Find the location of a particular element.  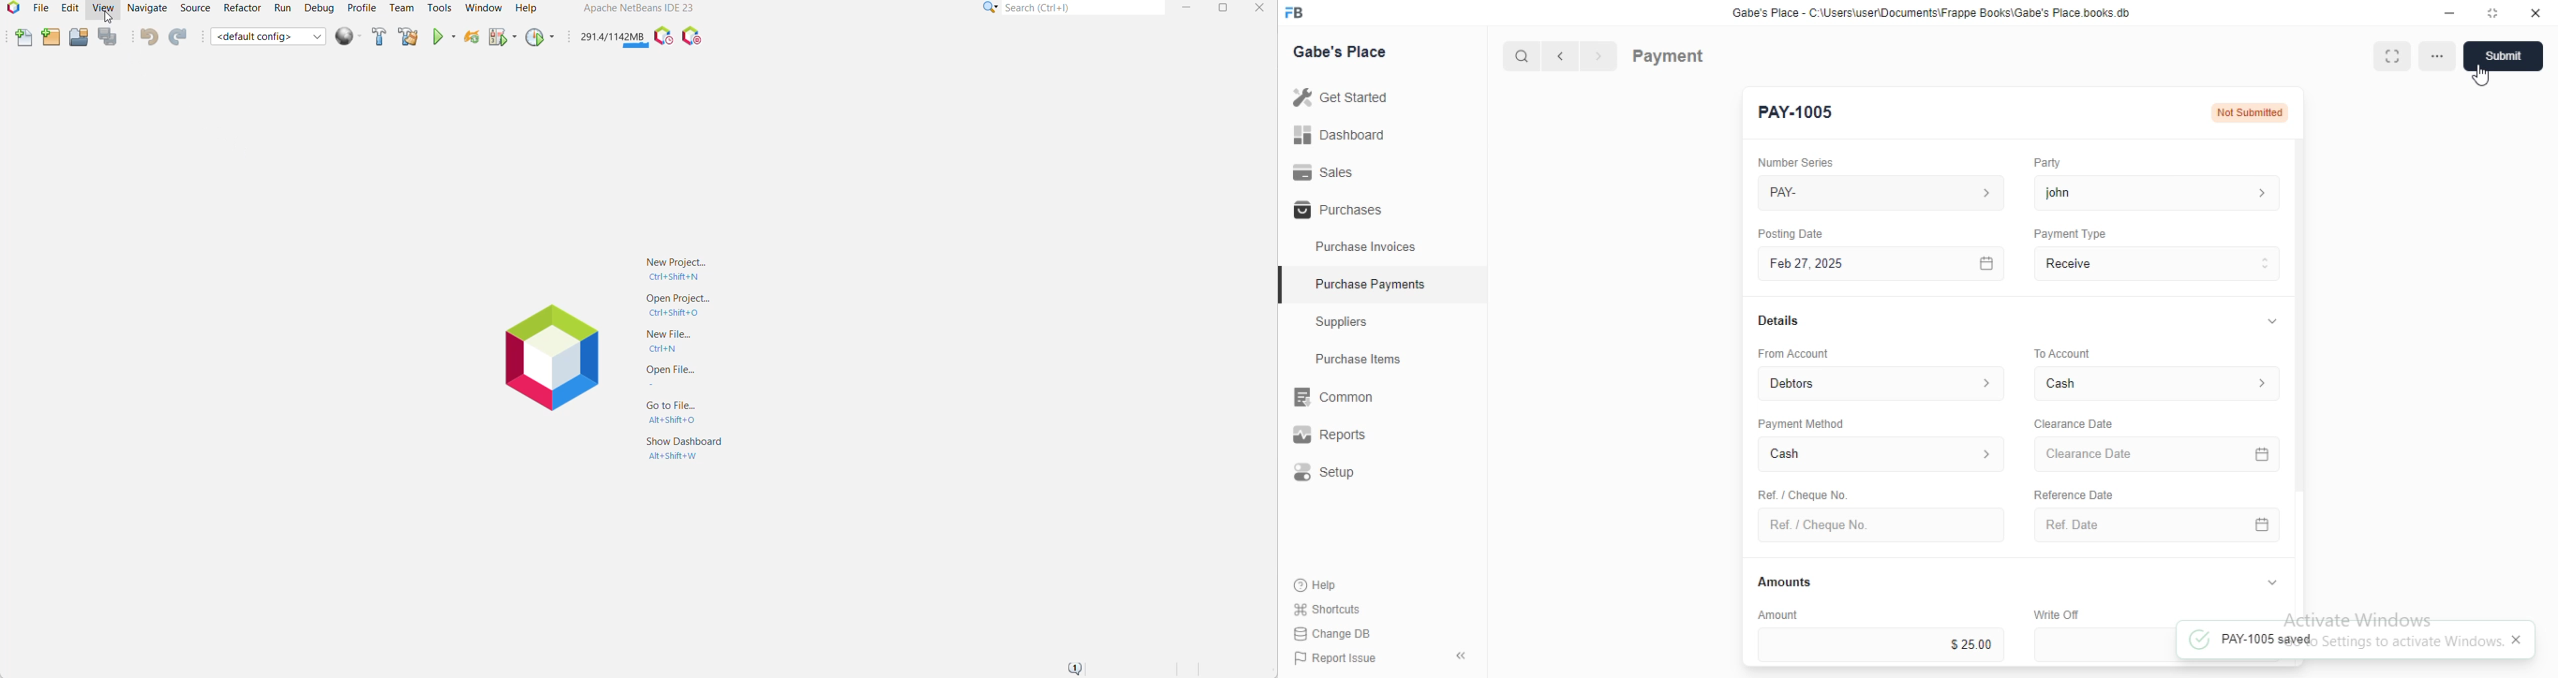

resize is located at coordinates (2491, 13).